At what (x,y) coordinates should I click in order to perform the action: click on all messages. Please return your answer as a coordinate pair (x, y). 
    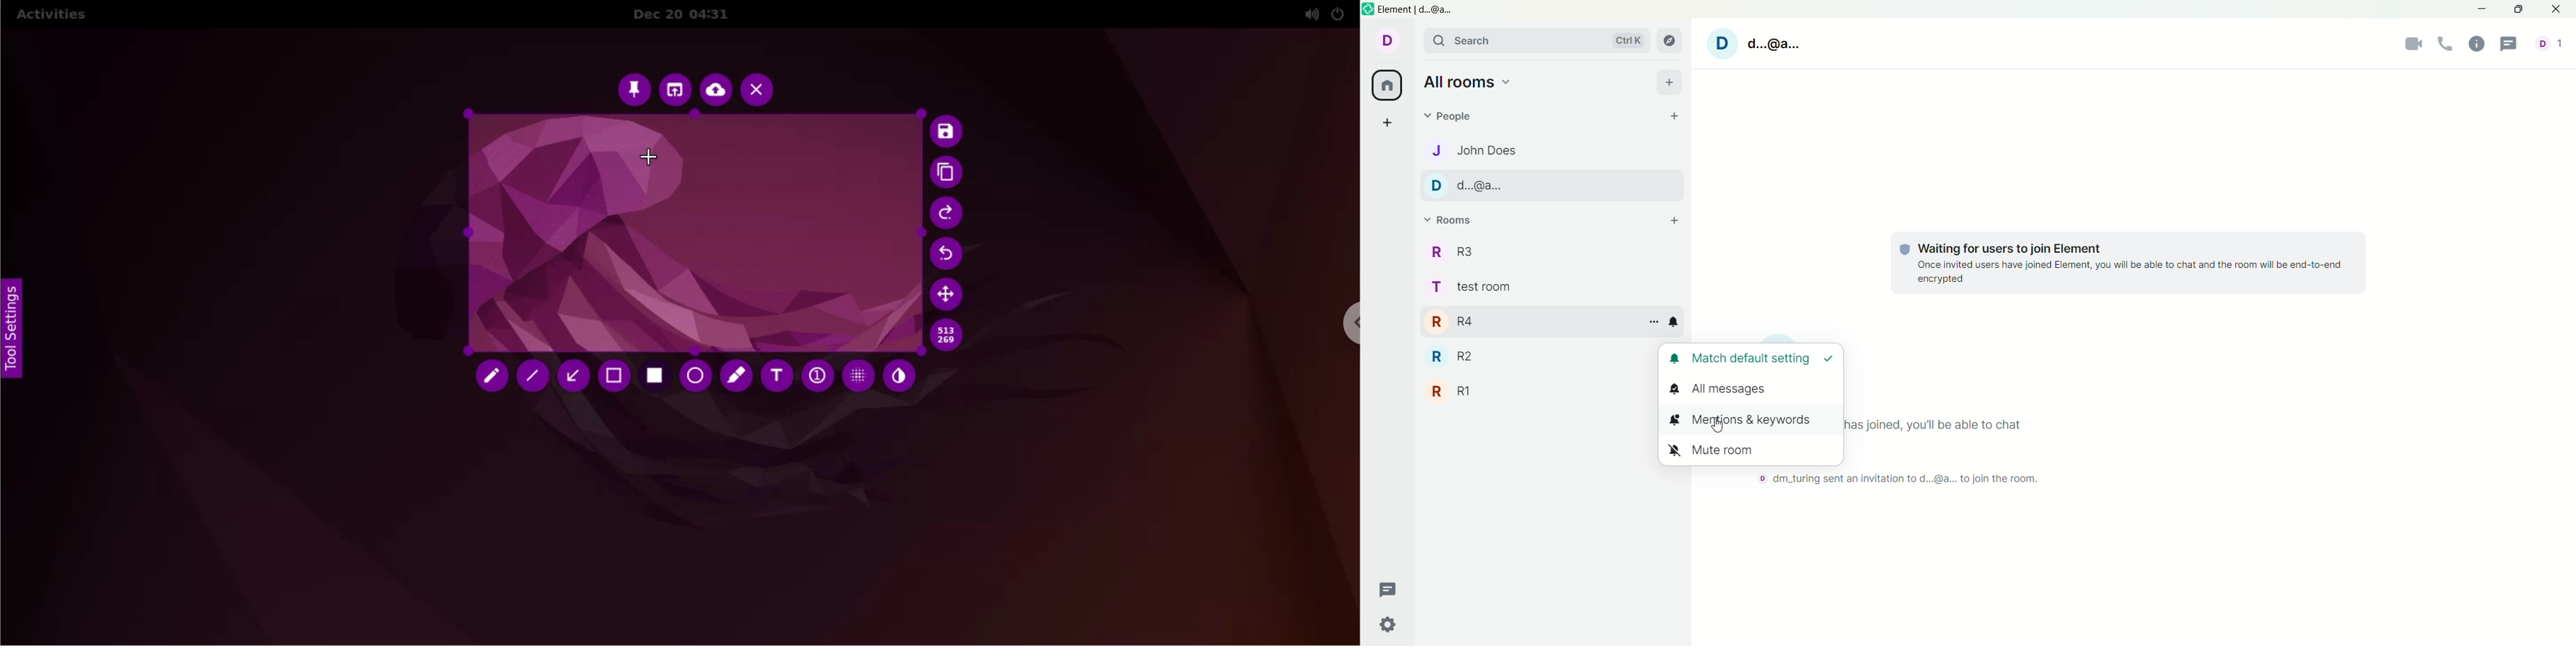
    Looking at the image, I should click on (1752, 390).